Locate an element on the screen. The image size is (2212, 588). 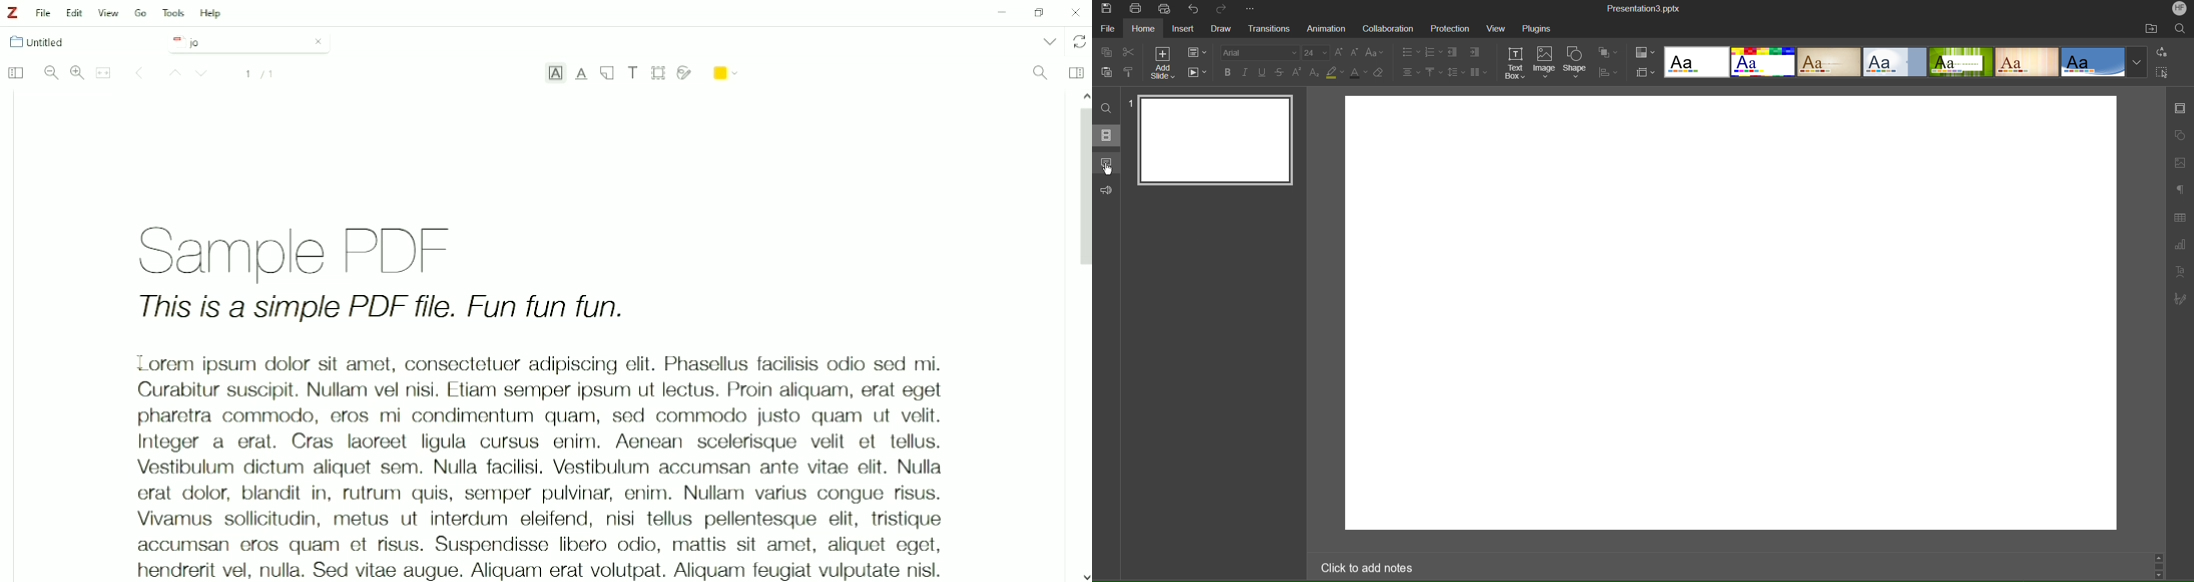
Sample PDF is located at coordinates (318, 248).